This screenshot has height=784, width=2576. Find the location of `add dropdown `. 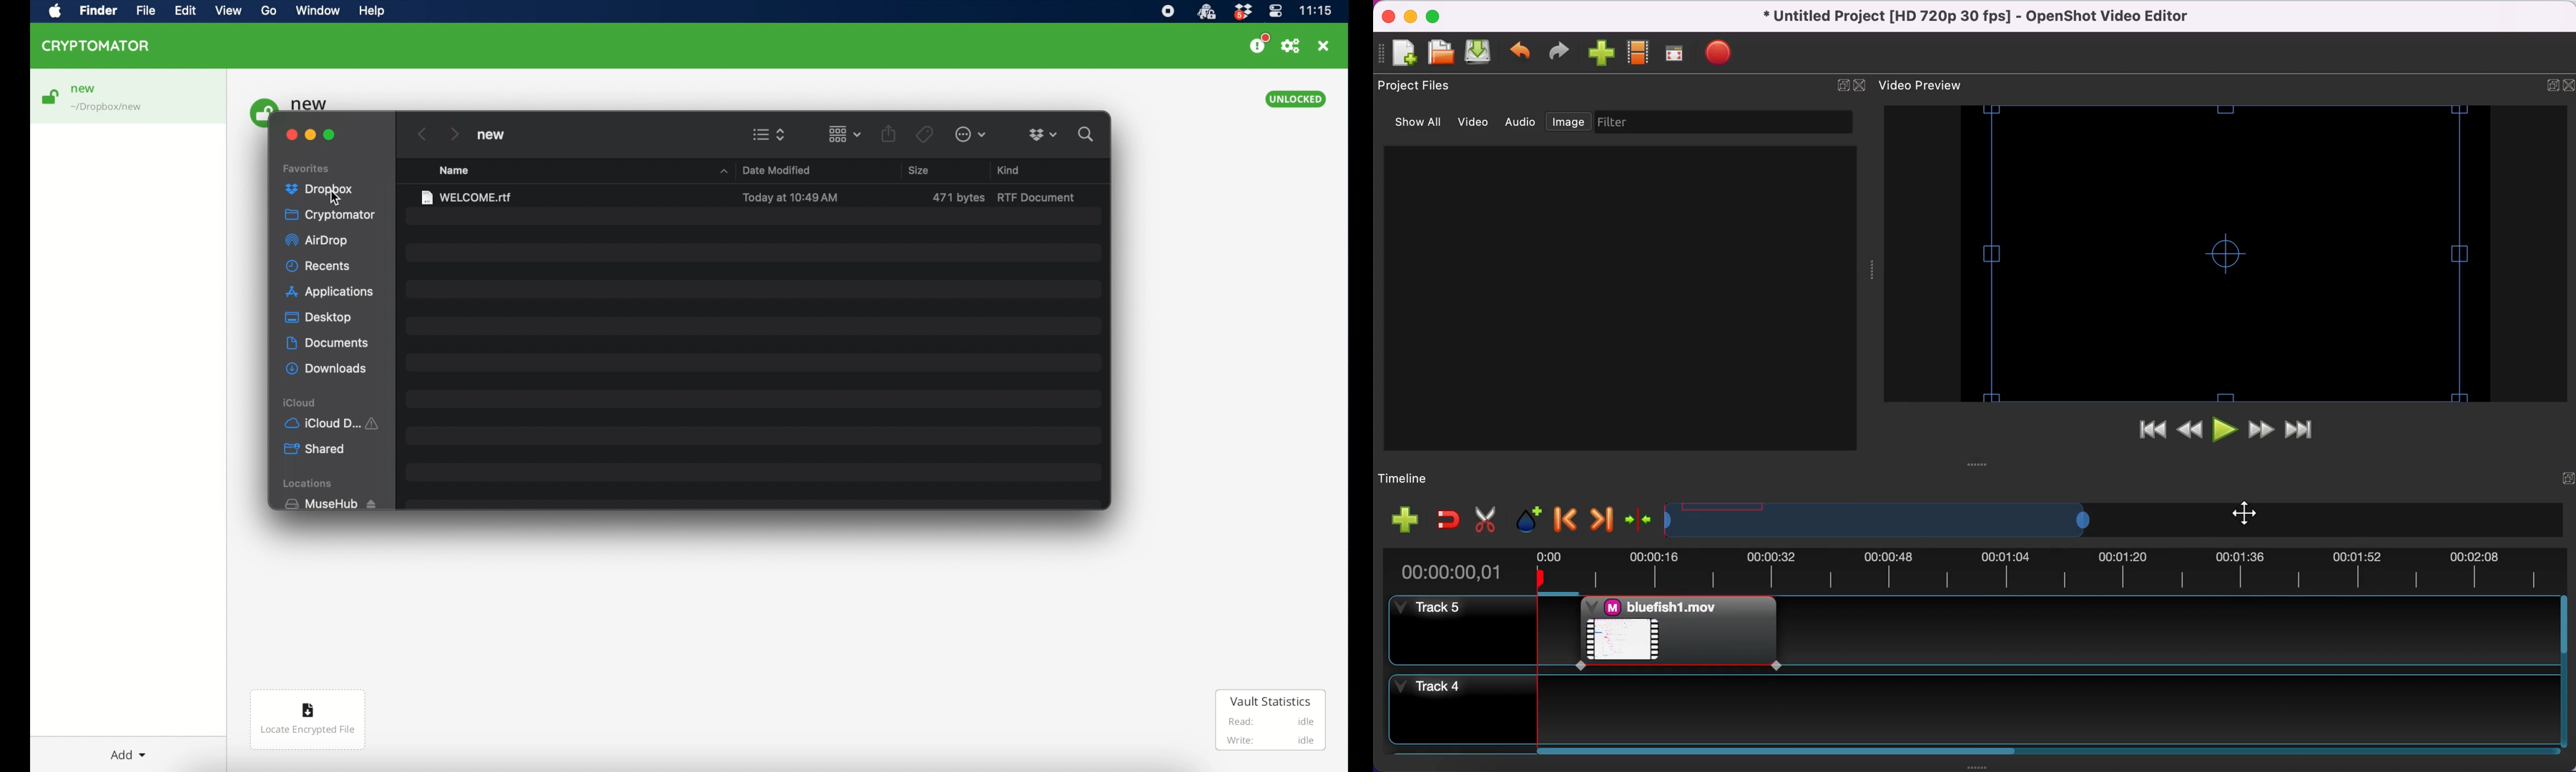

add dropdown  is located at coordinates (128, 755).